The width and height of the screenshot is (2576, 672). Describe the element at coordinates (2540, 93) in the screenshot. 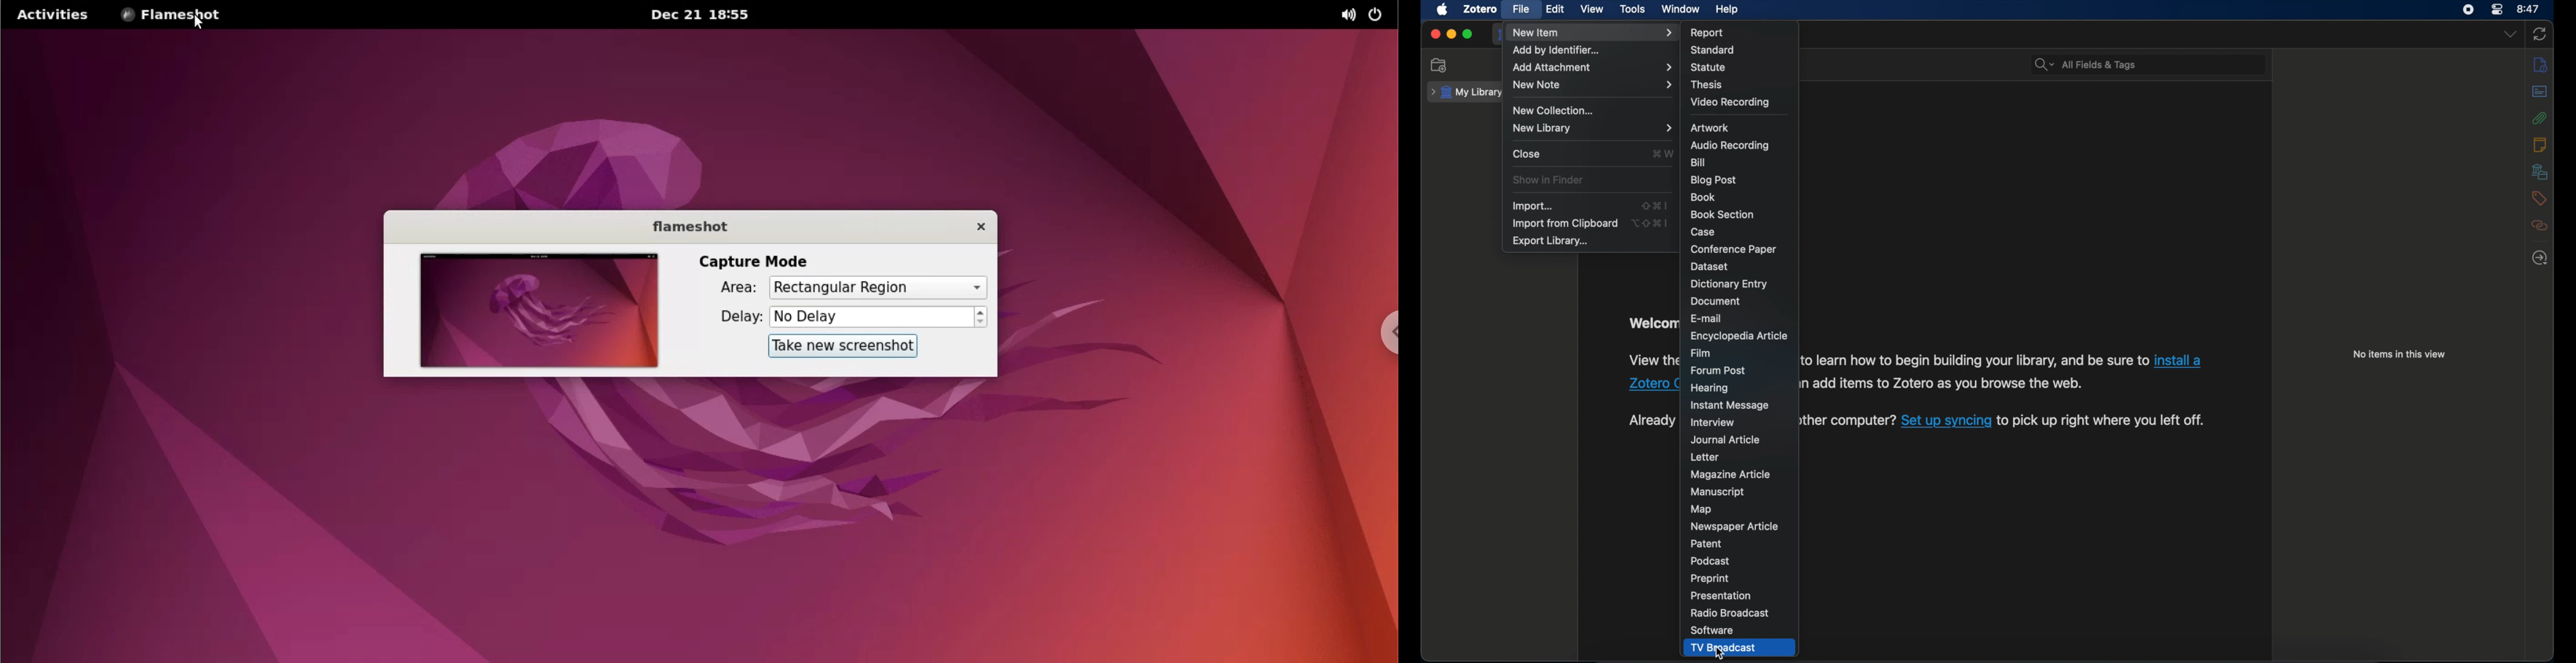

I see `abstract` at that location.